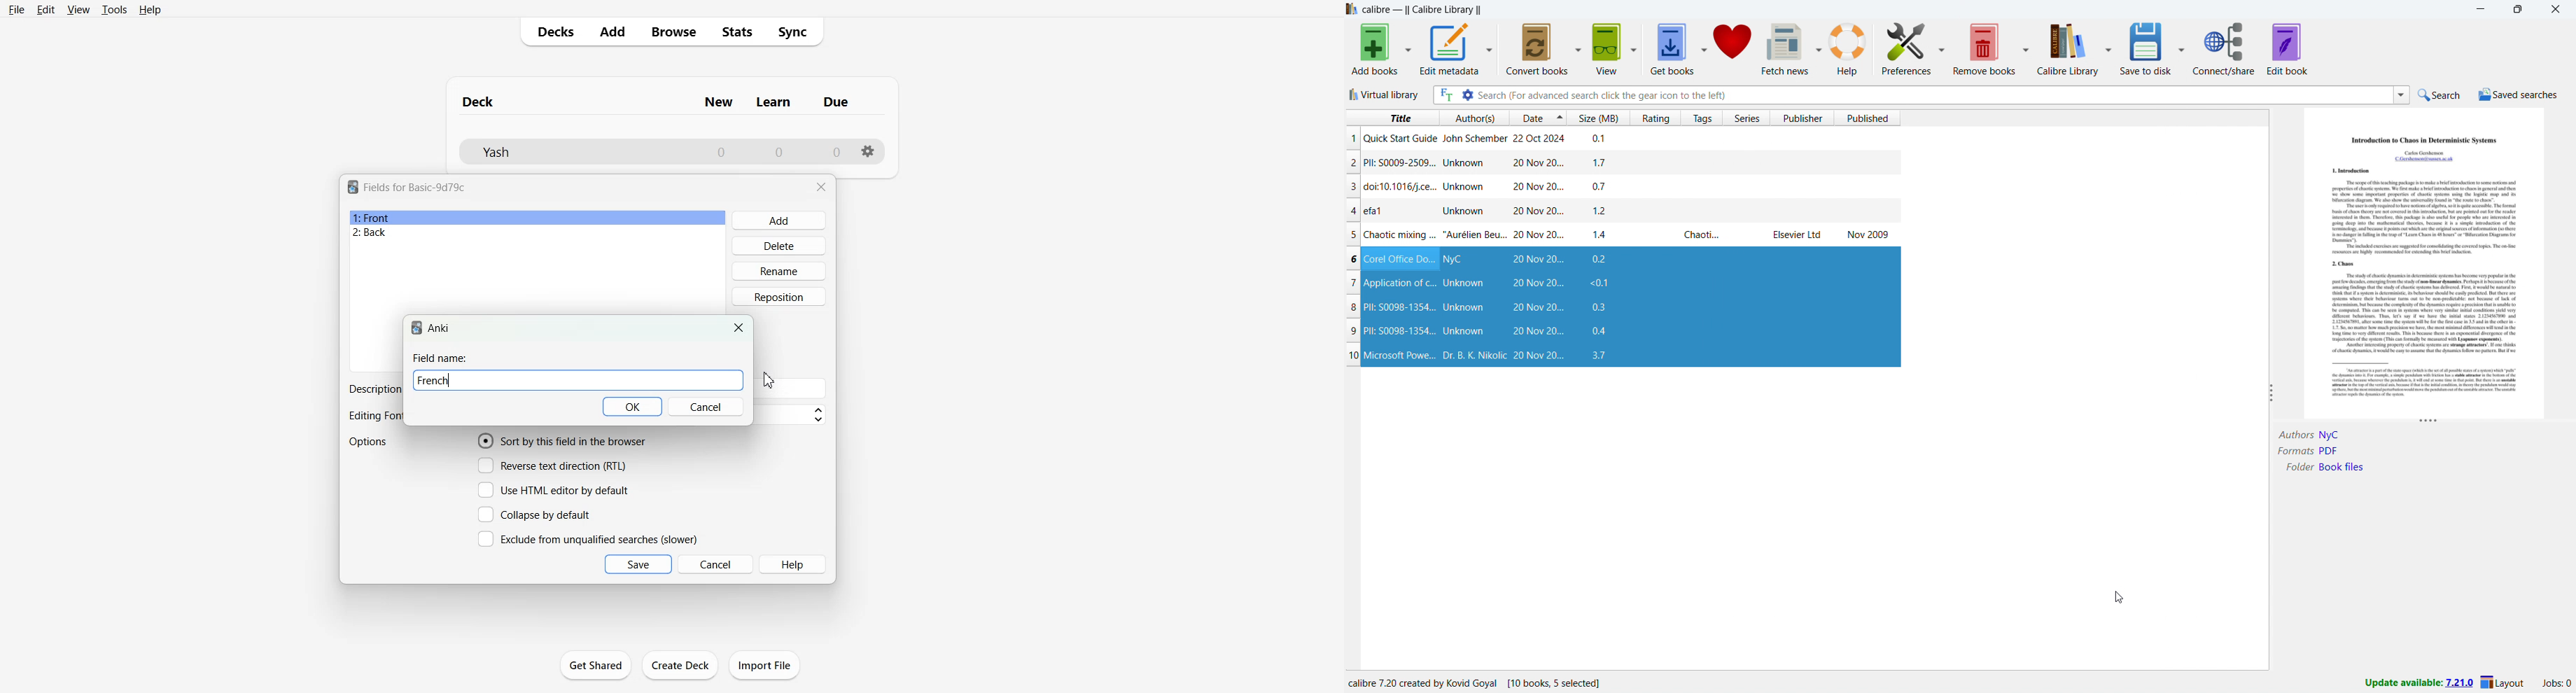  What do you see at coordinates (793, 388) in the screenshot?
I see `Enter Description` at bounding box center [793, 388].